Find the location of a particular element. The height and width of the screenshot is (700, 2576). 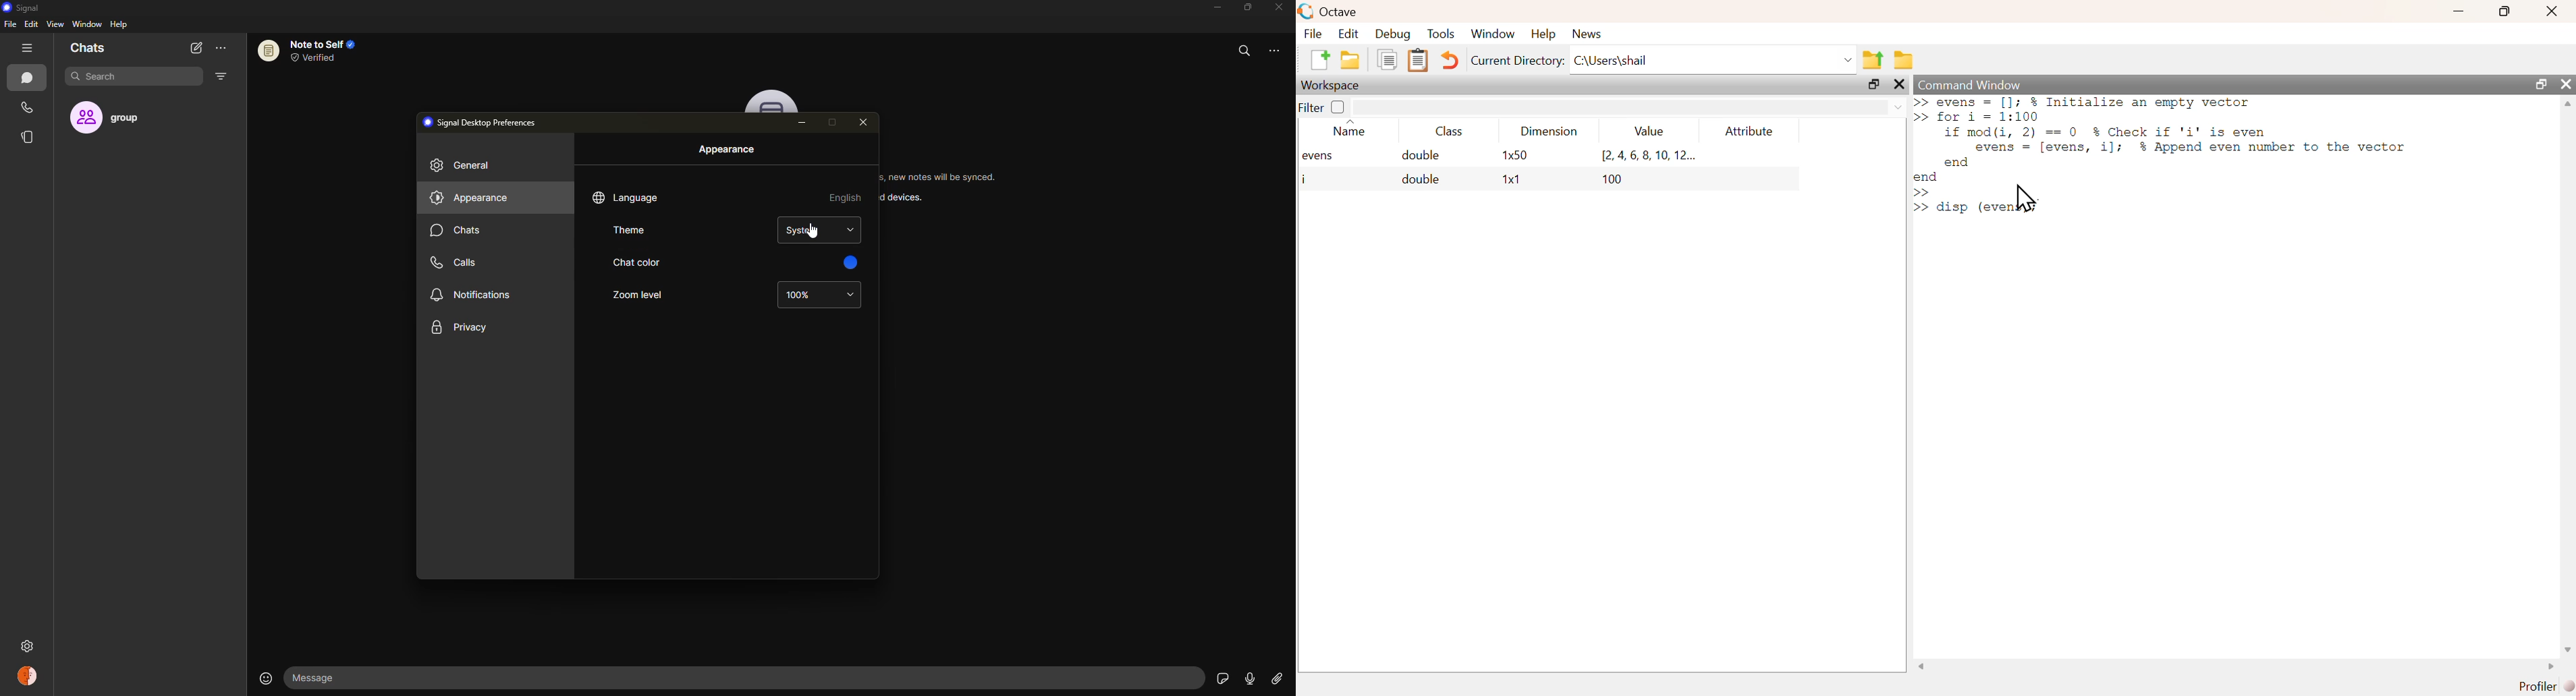

message is located at coordinates (377, 678).